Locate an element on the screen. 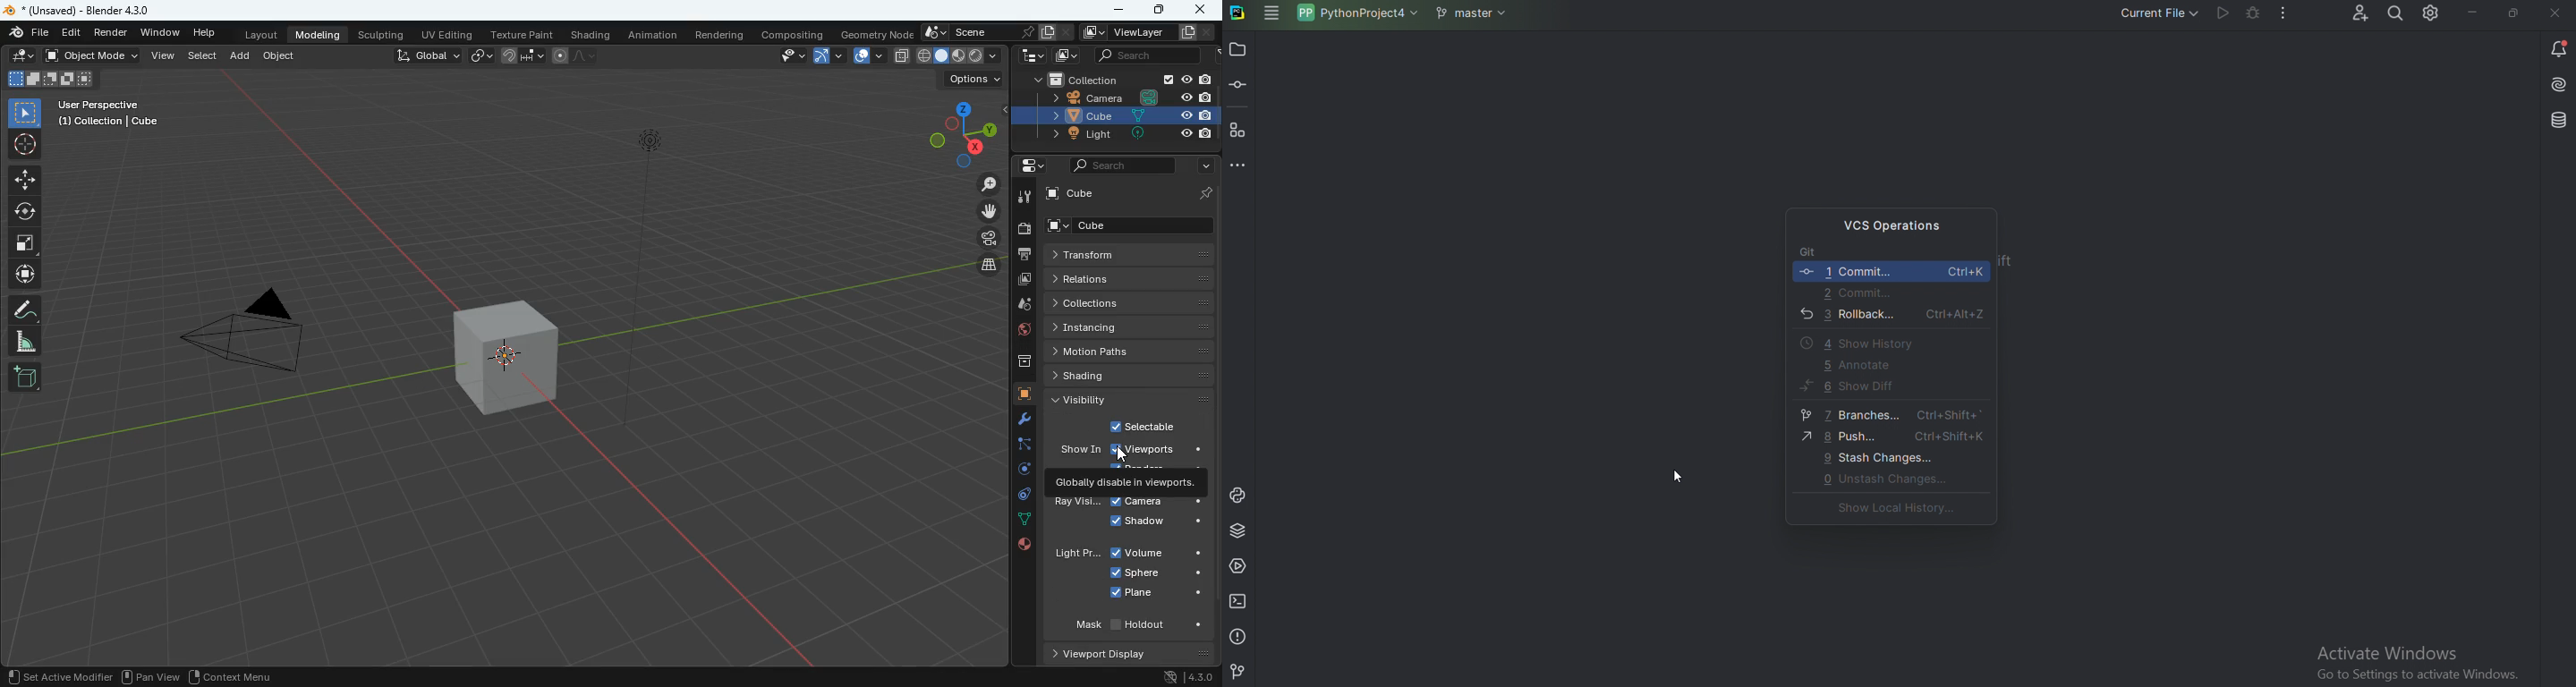 The width and height of the screenshot is (2576, 700). modeling is located at coordinates (319, 34).